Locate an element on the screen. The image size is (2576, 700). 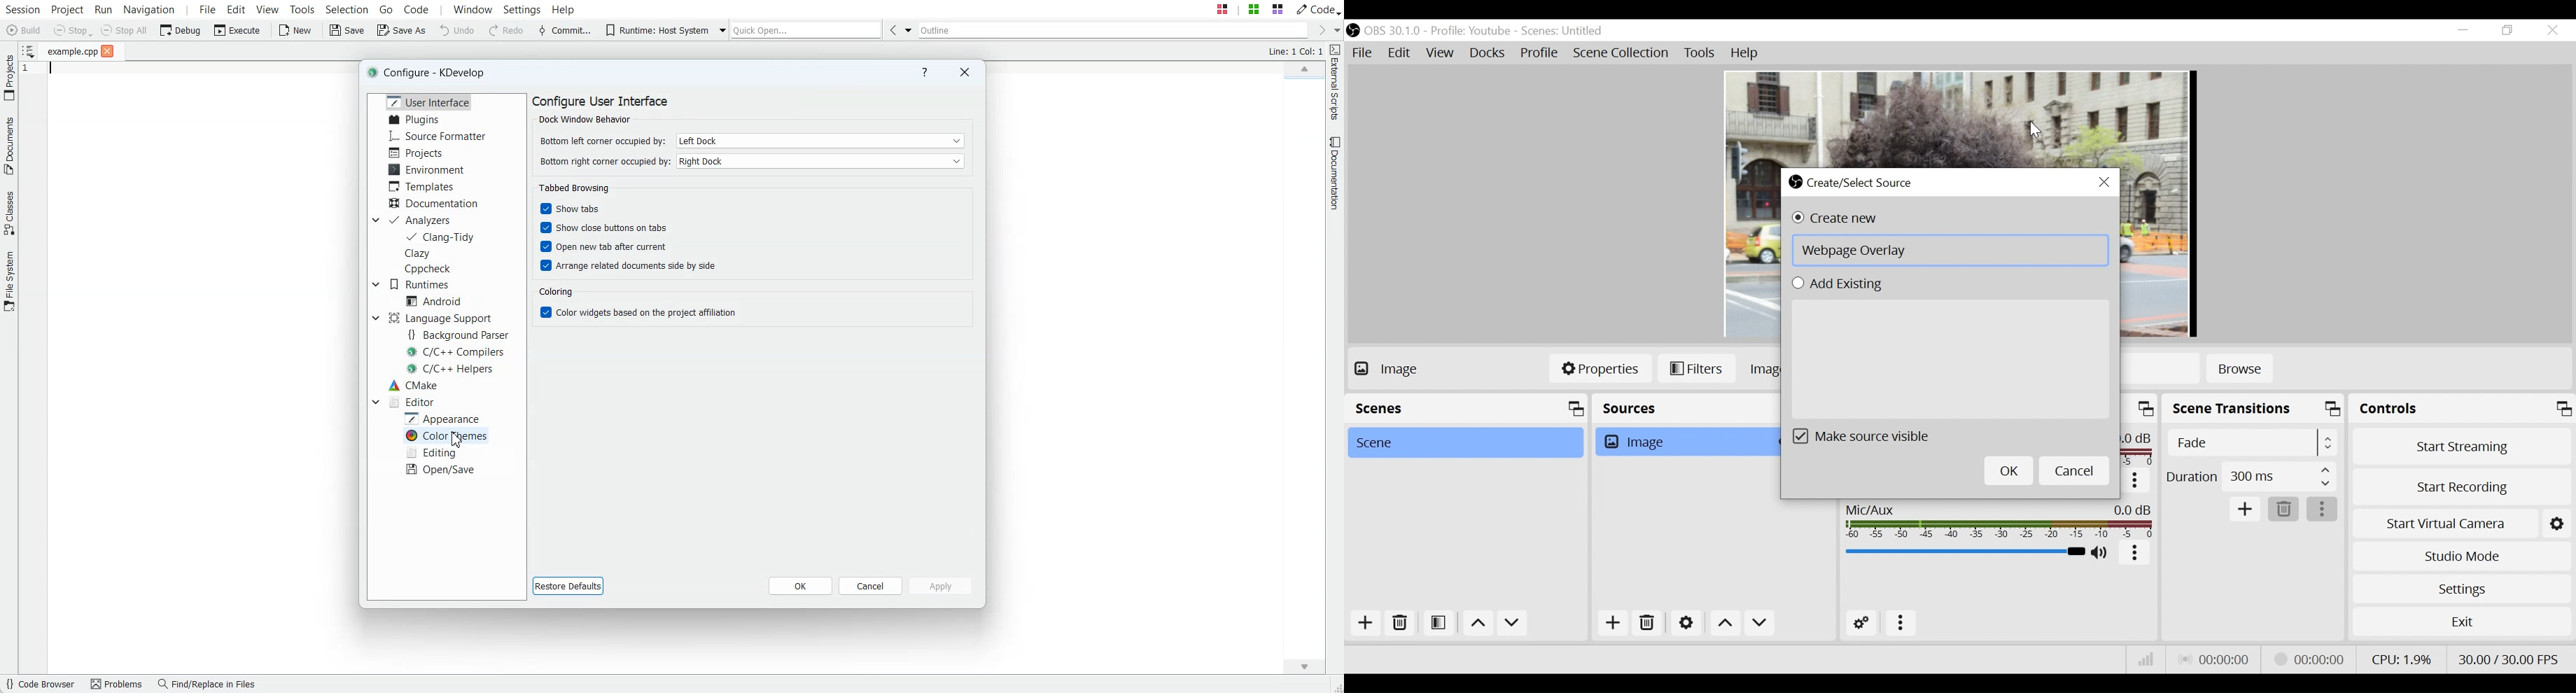
Scene Name is located at coordinates (1565, 31).